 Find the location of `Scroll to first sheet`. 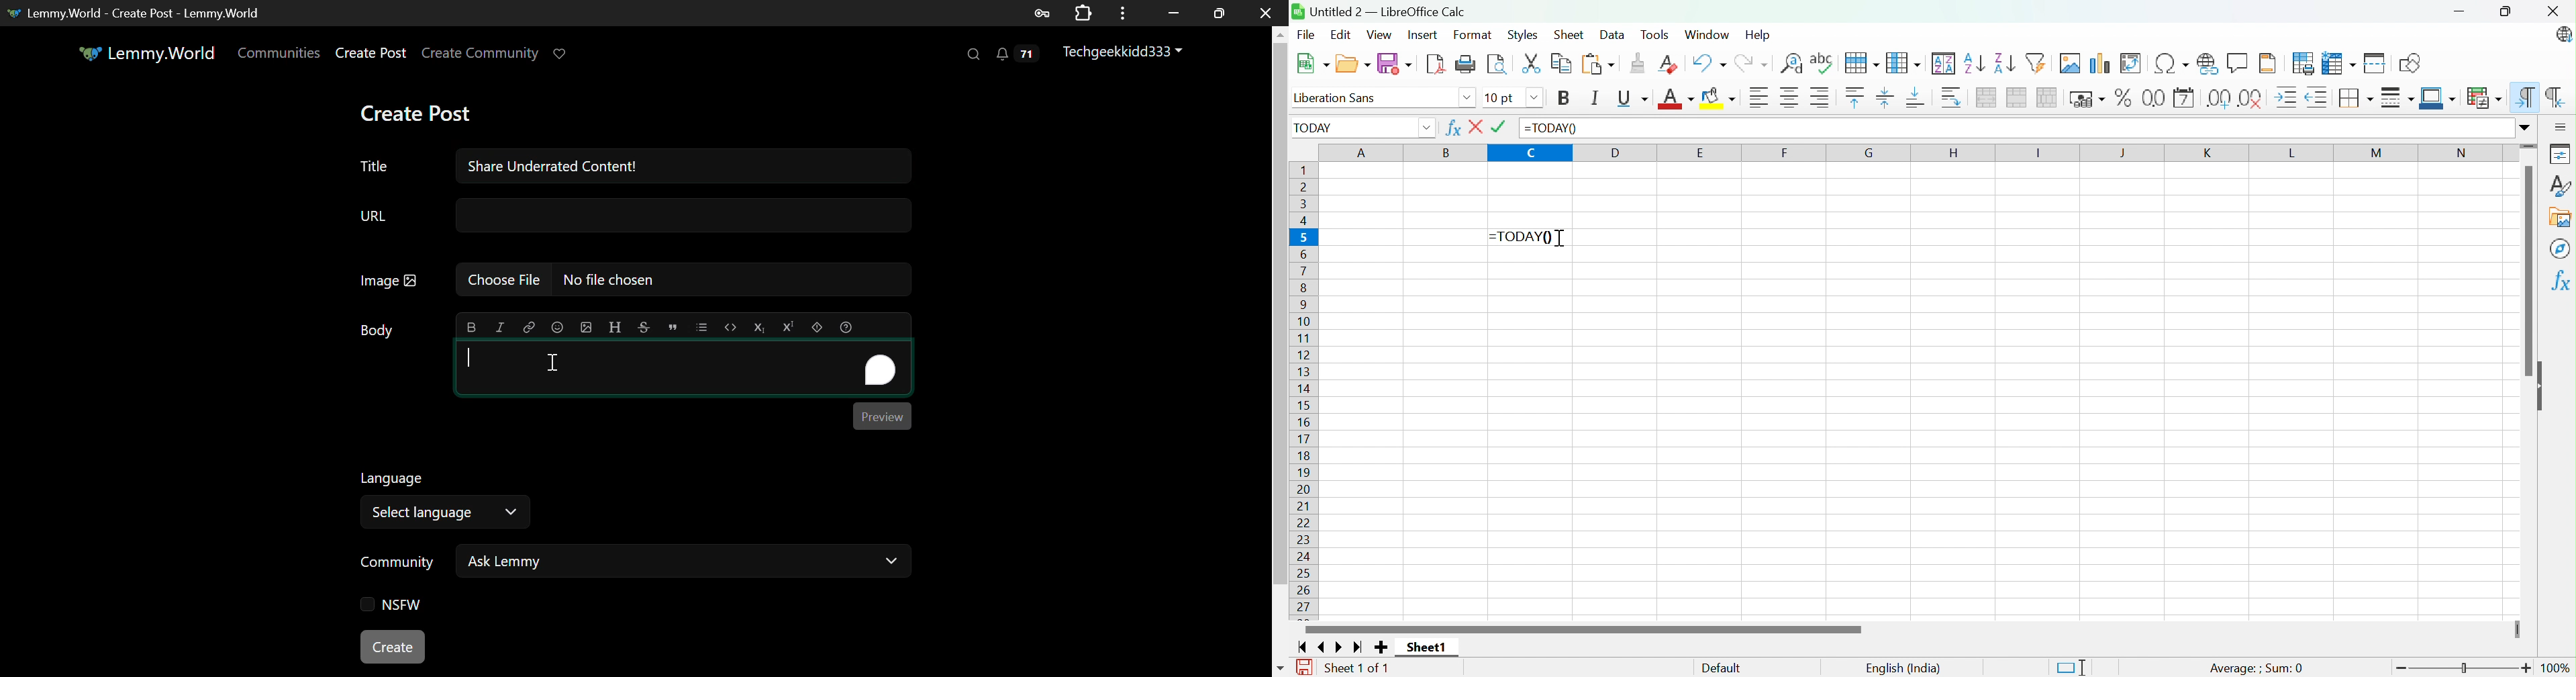

Scroll to first sheet is located at coordinates (1303, 647).